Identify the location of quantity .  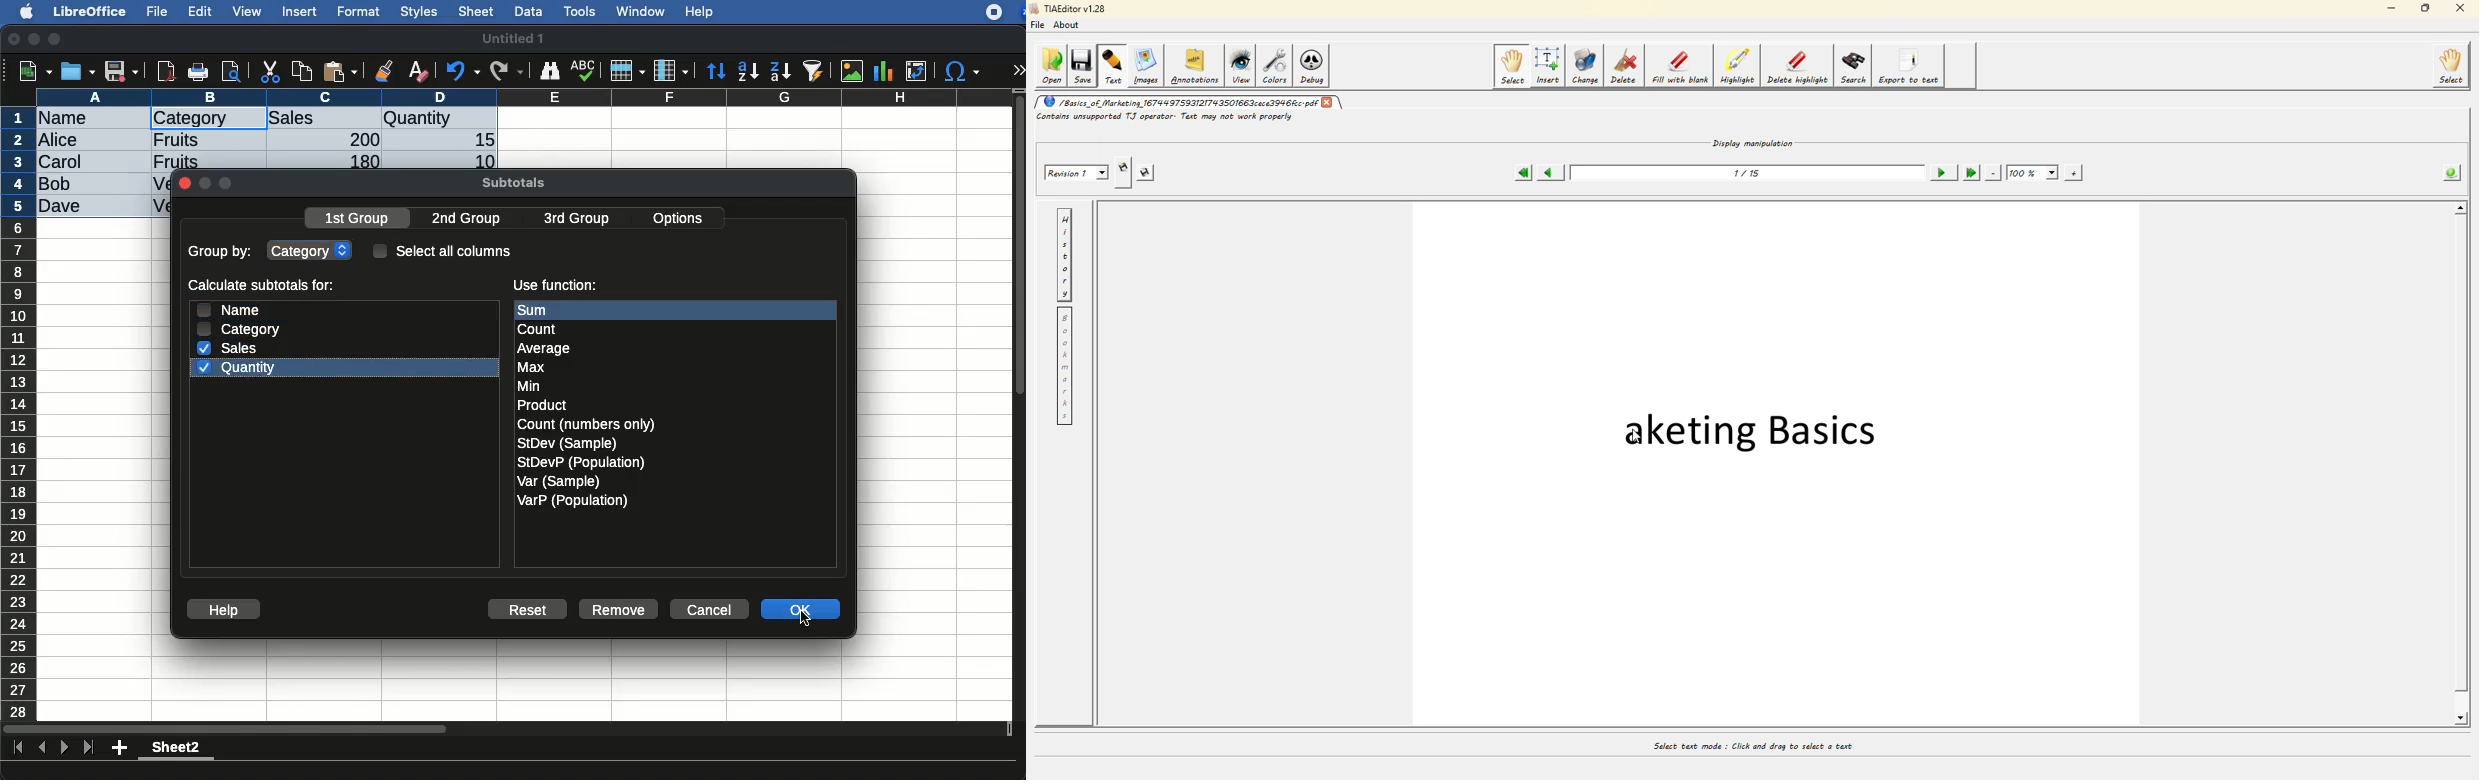
(235, 370).